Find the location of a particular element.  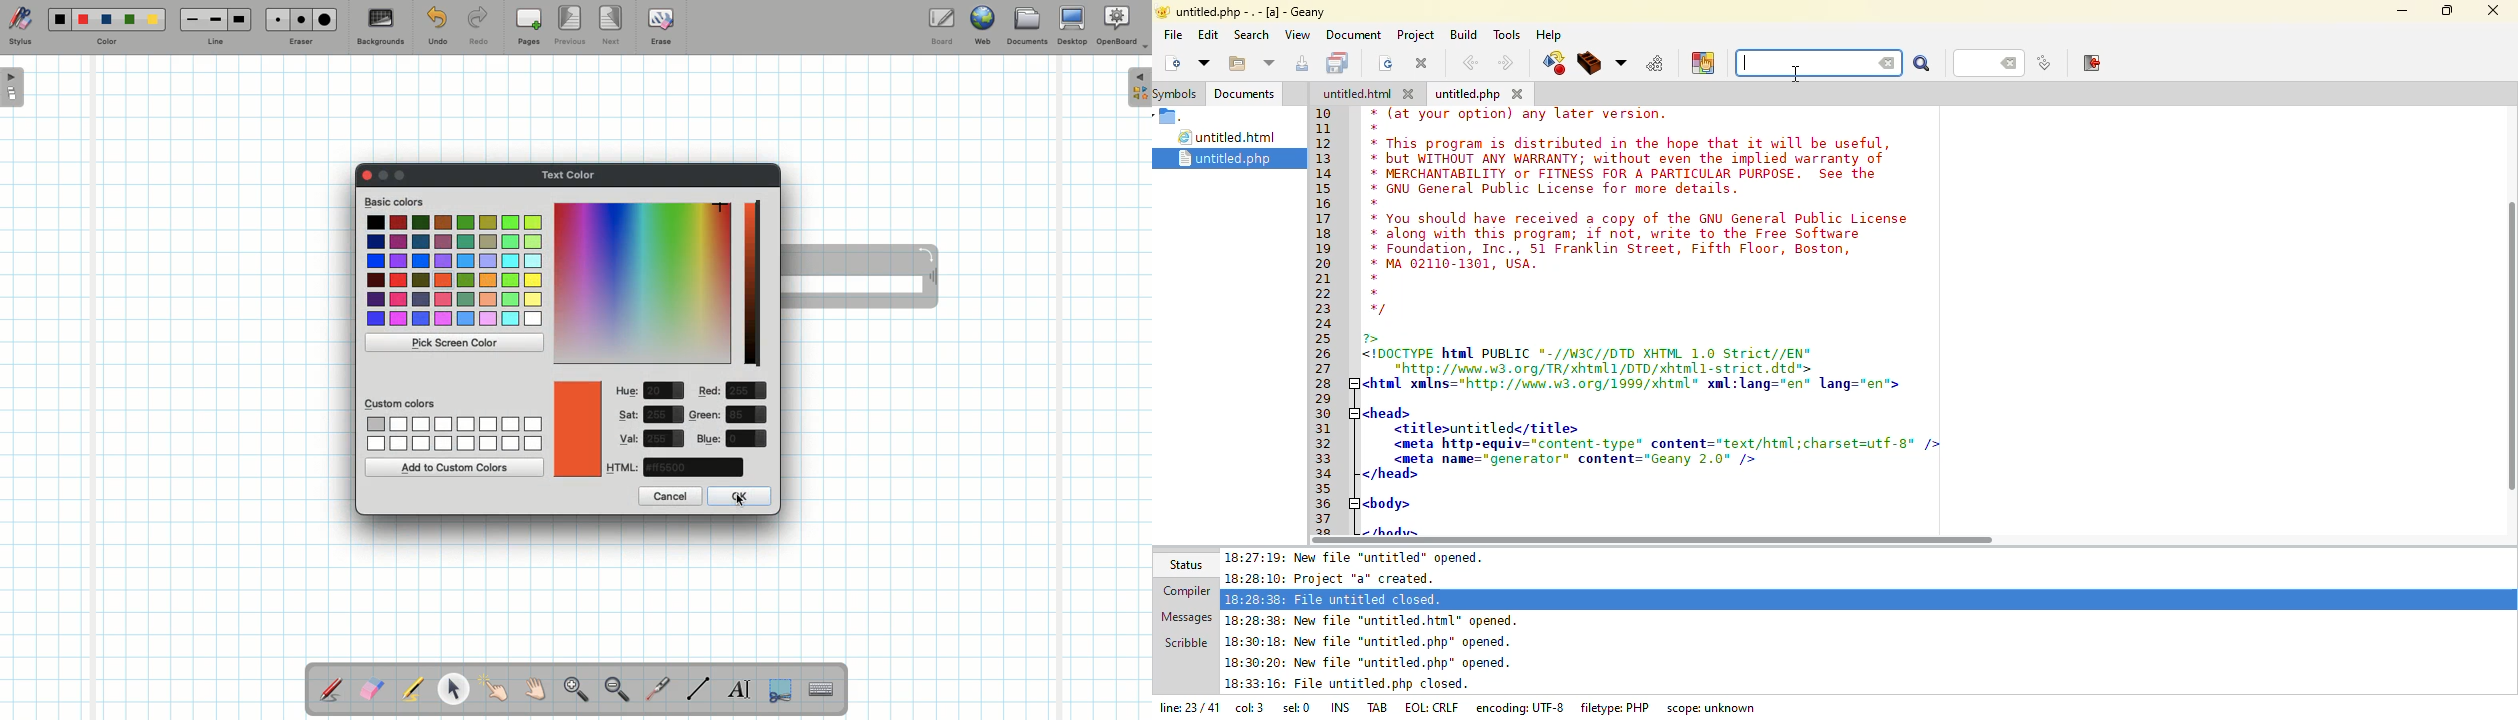

documents is located at coordinates (1244, 94).